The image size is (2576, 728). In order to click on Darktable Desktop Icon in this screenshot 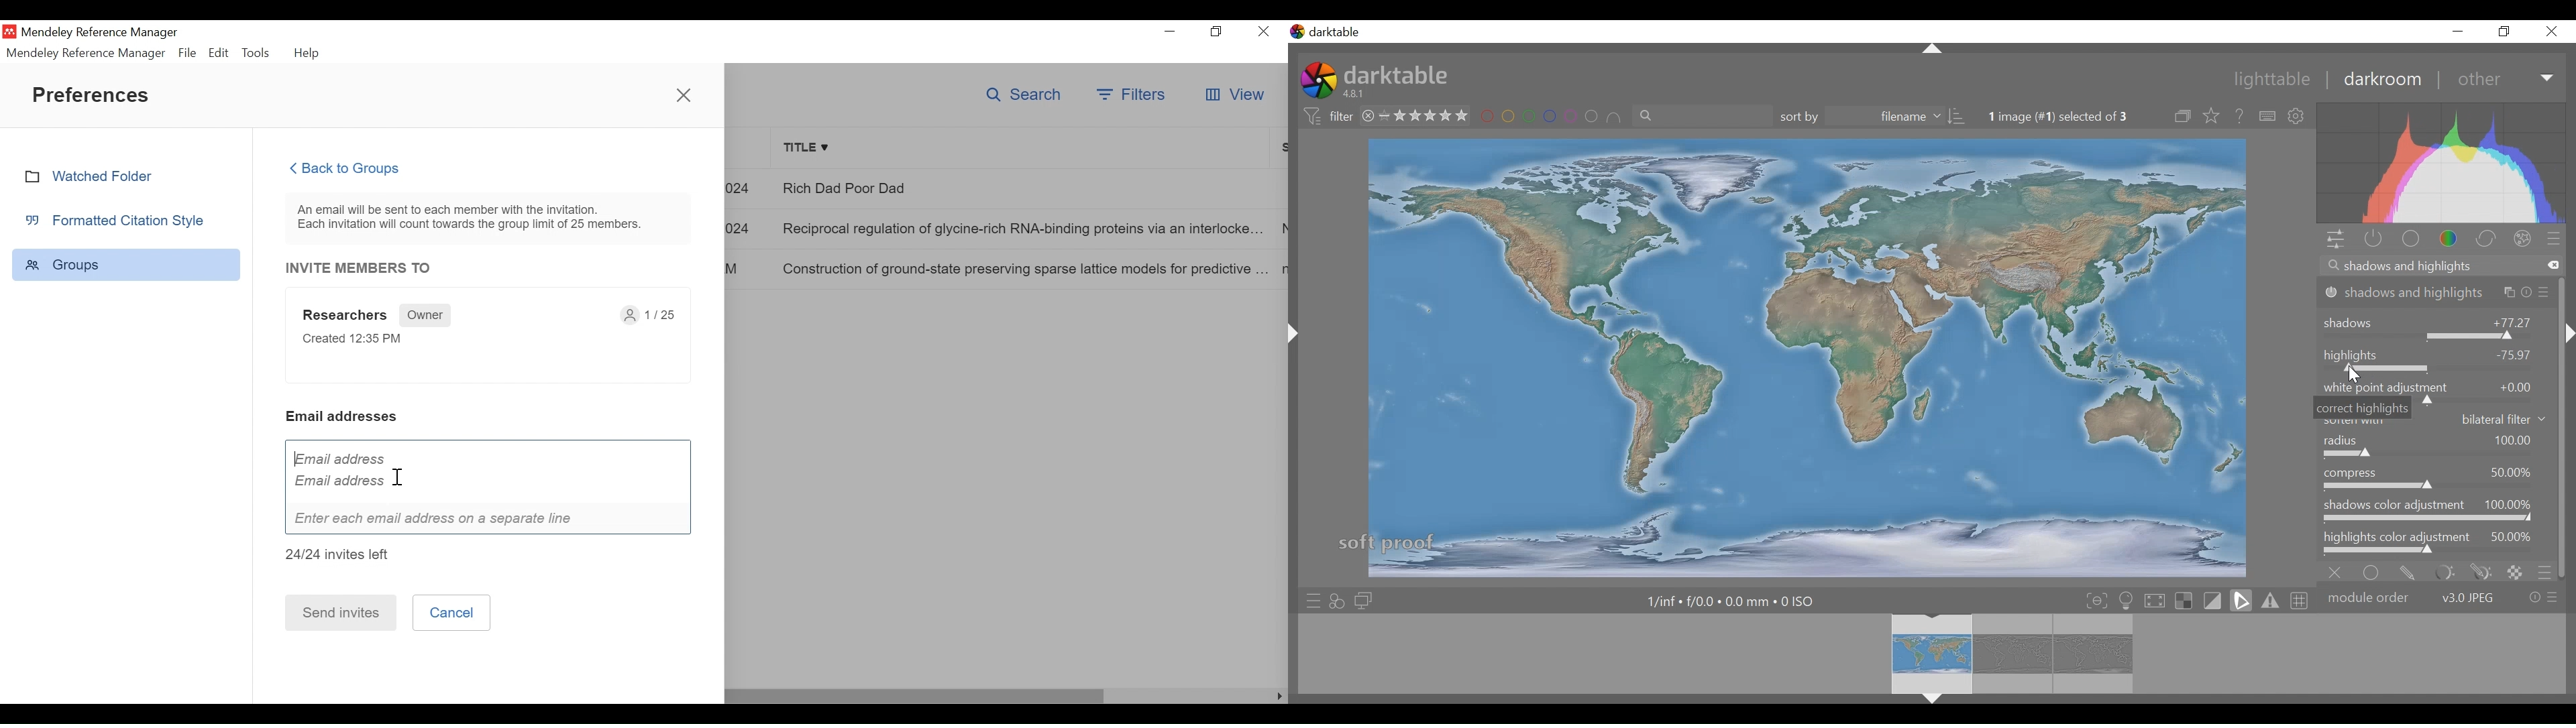, I will do `click(1318, 82)`.